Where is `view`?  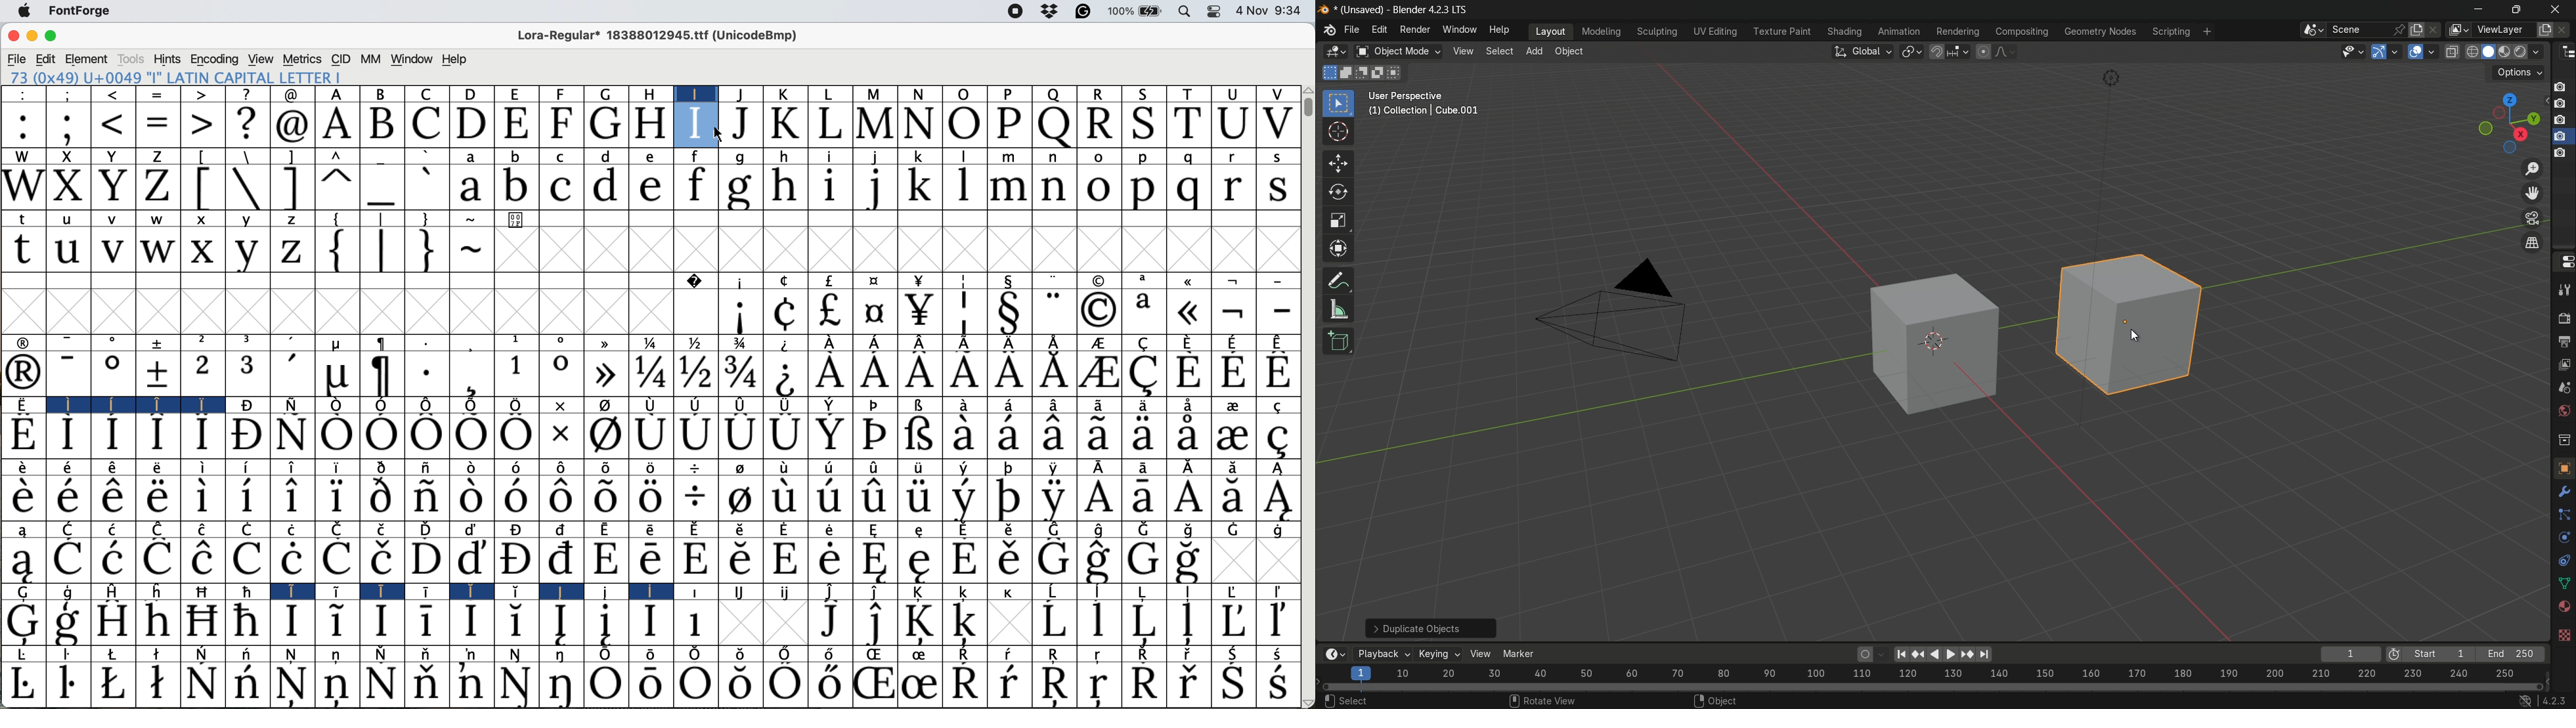 view is located at coordinates (262, 58).